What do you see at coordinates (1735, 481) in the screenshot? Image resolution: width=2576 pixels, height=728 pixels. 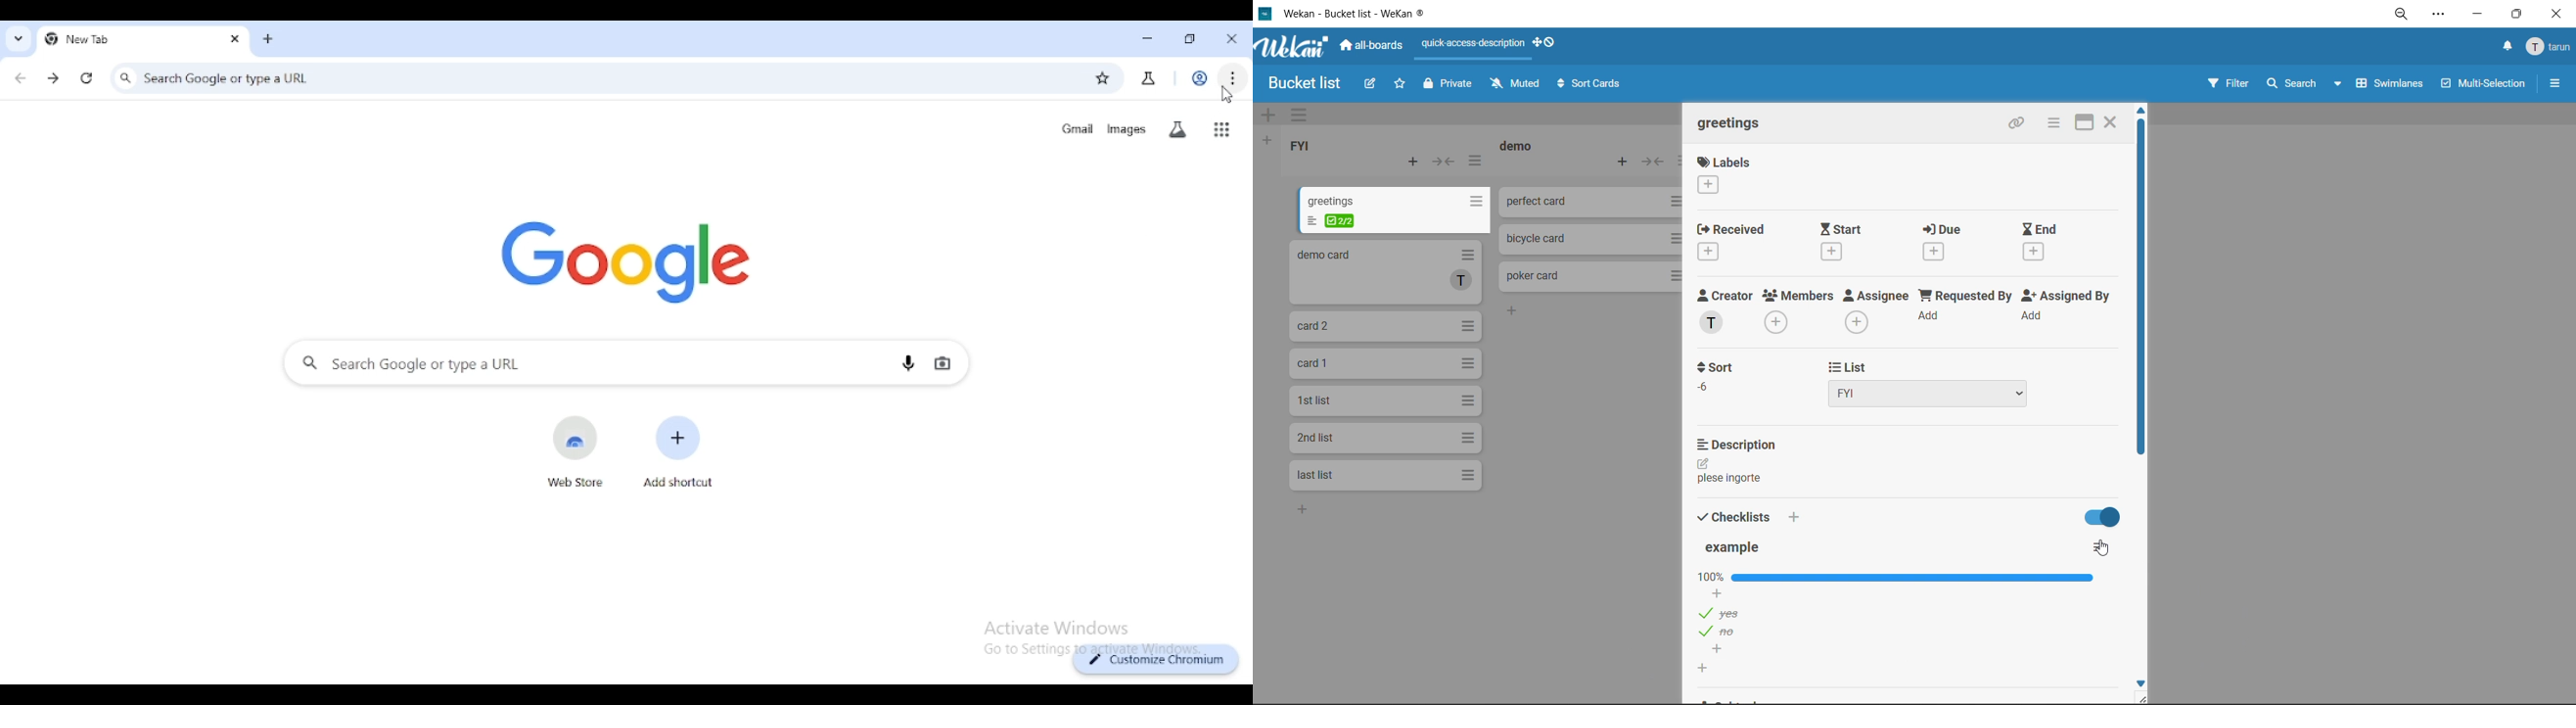 I see `text` at bounding box center [1735, 481].